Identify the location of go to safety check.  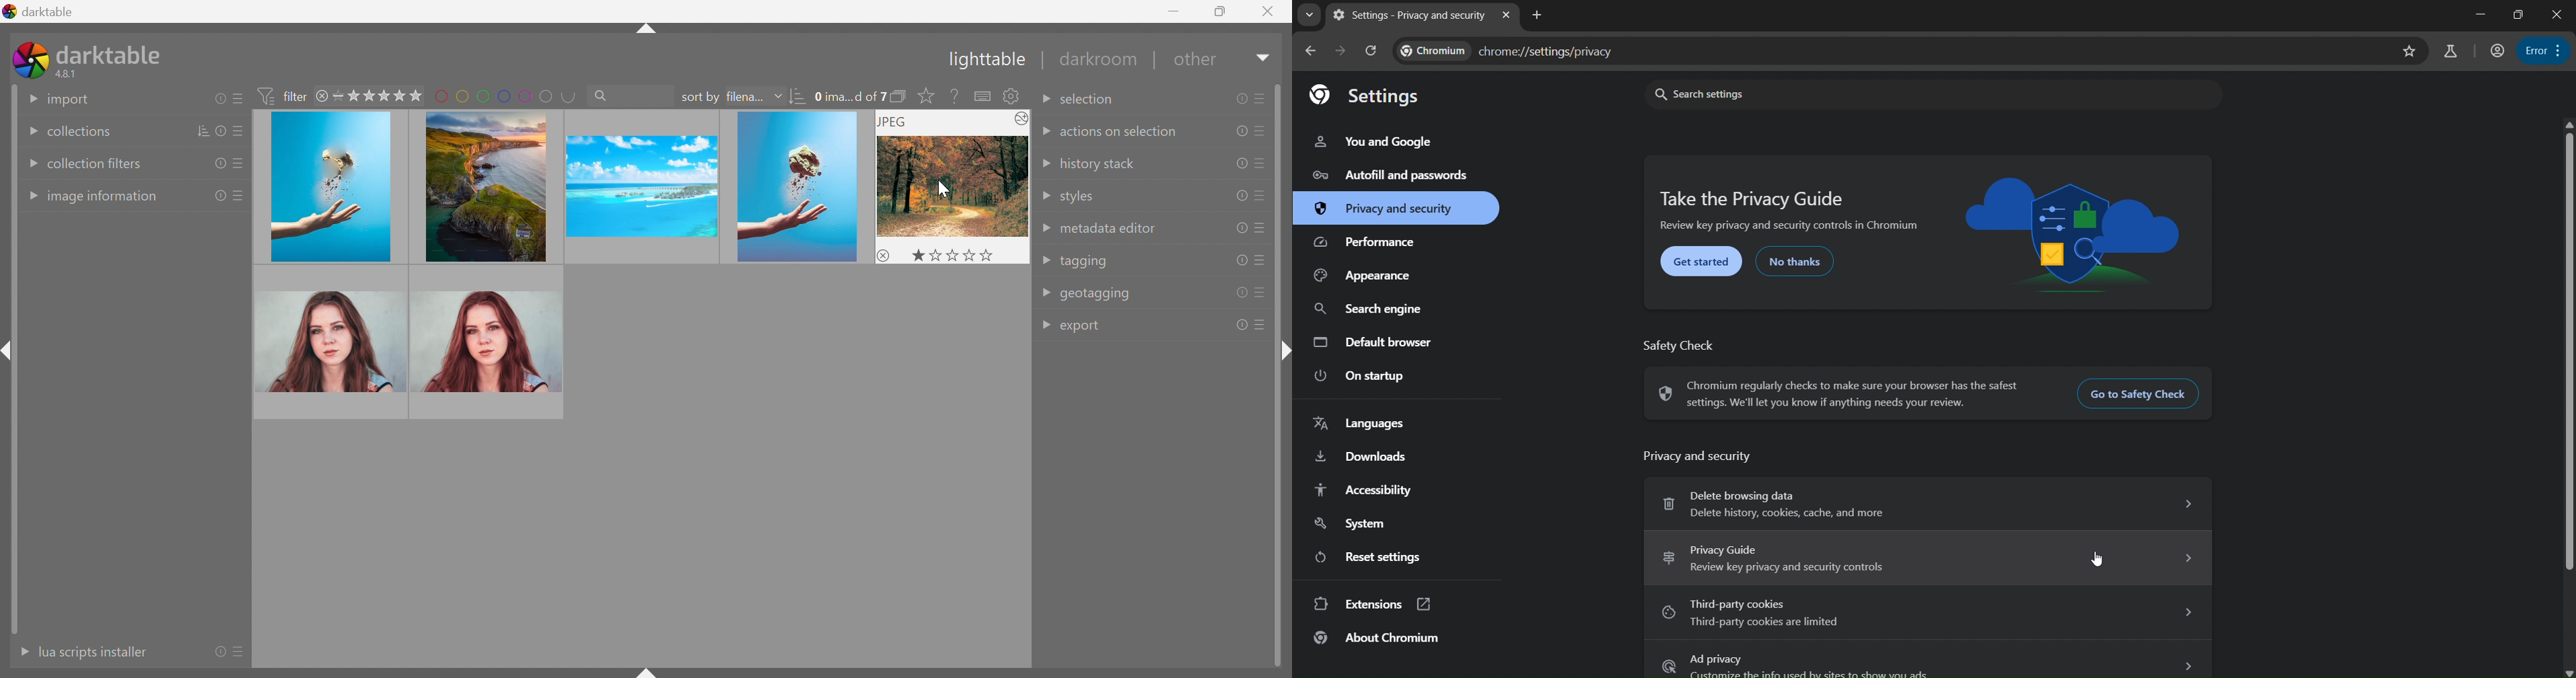
(2142, 397).